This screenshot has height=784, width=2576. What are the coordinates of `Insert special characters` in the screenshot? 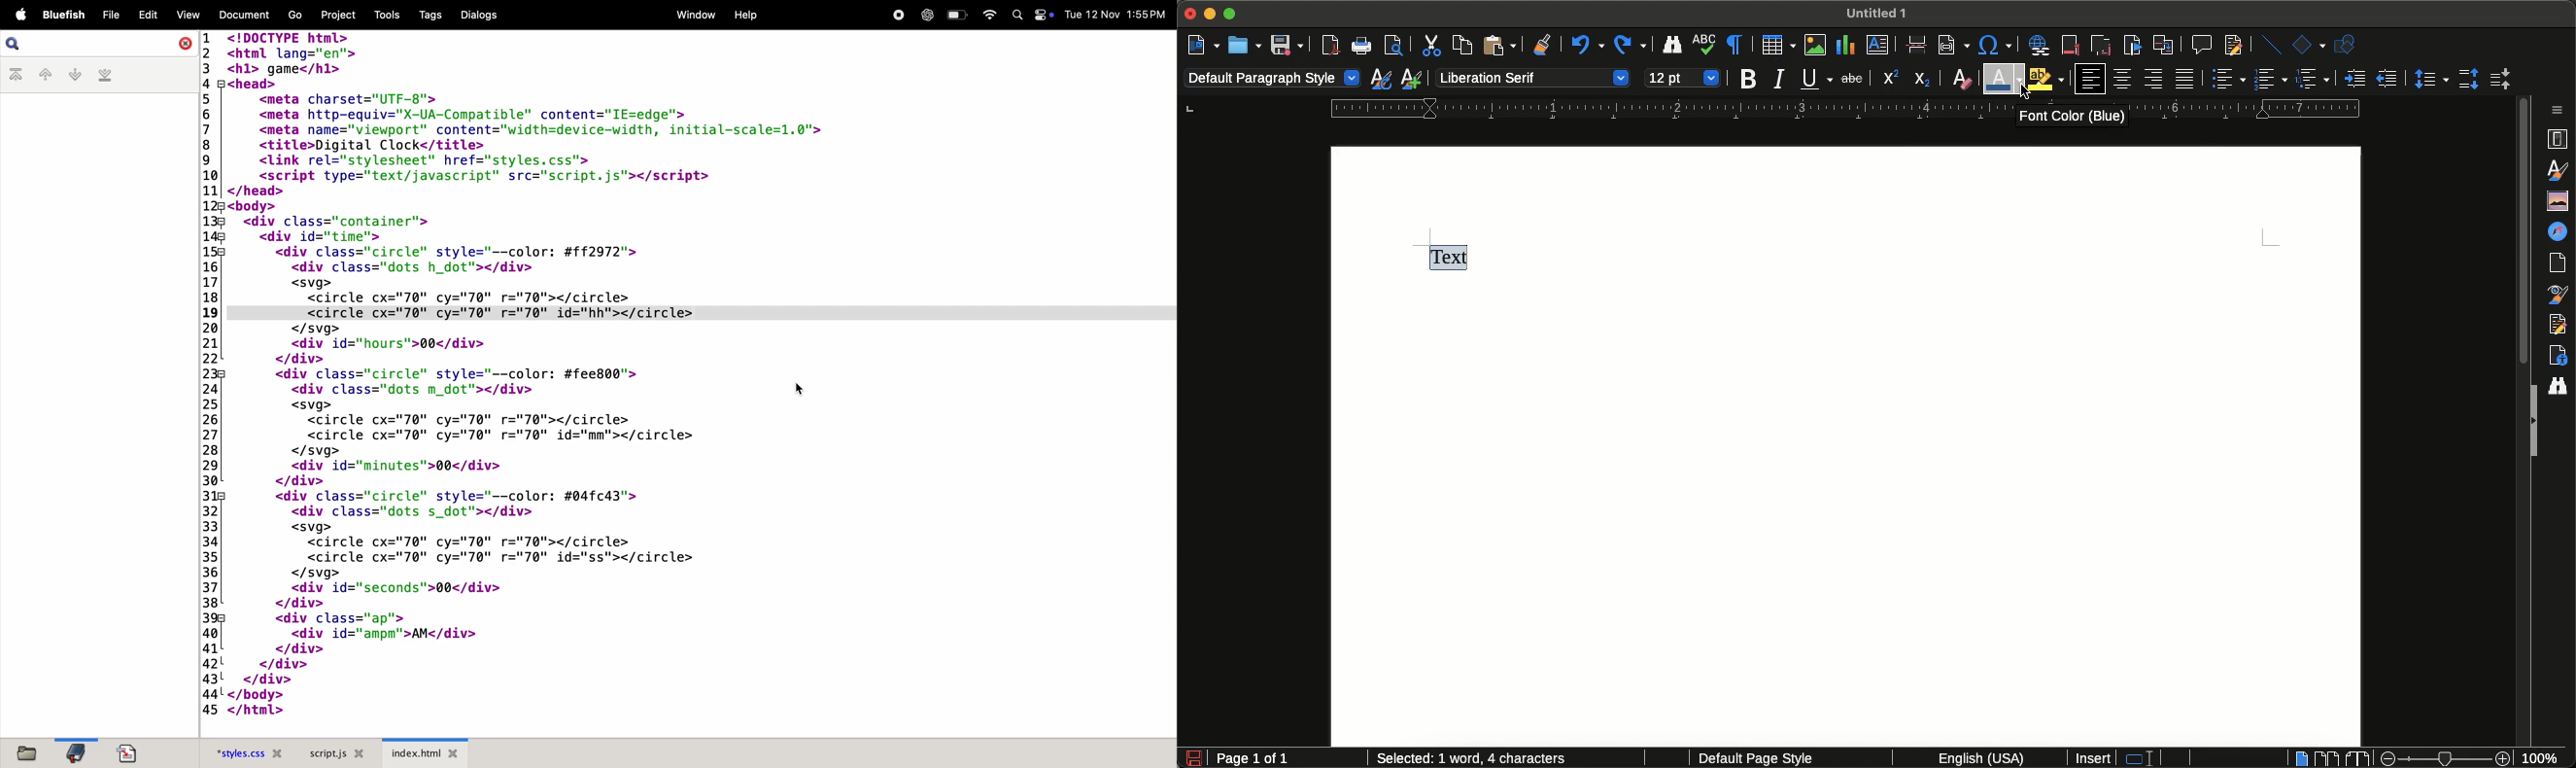 It's located at (1997, 45).